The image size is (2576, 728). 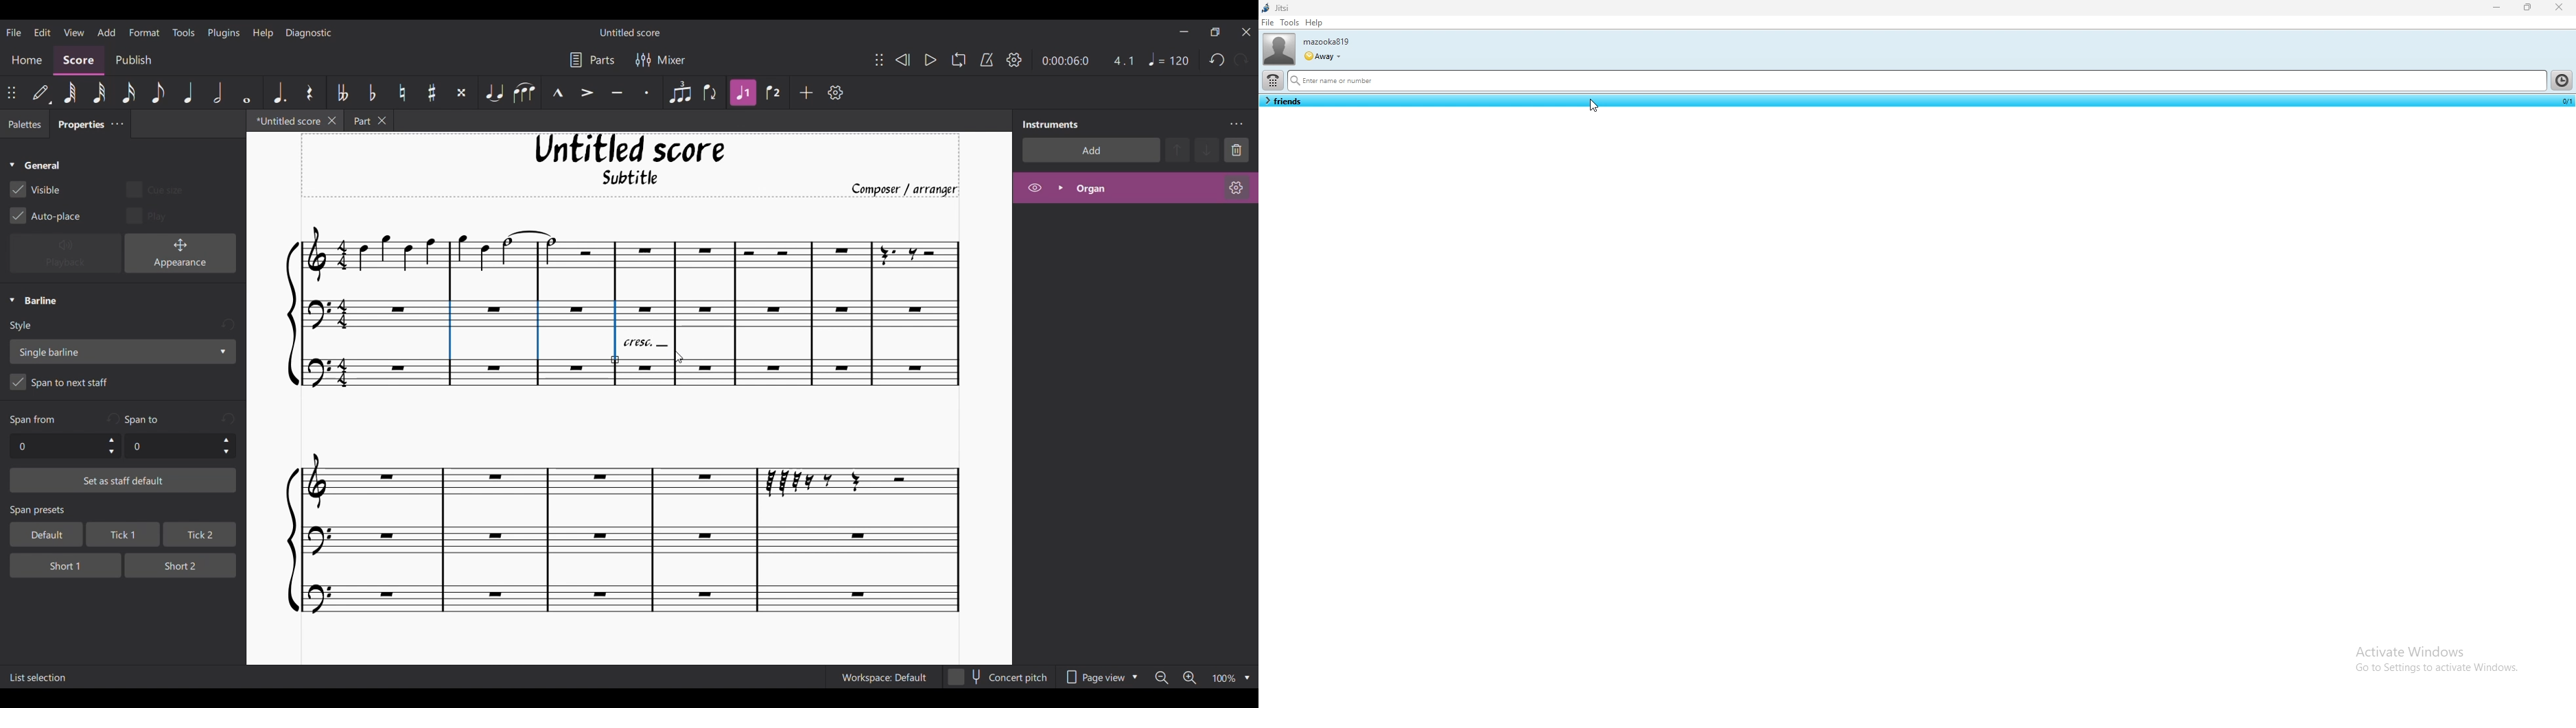 What do you see at coordinates (39, 678) in the screenshot?
I see `Description of current selection` at bounding box center [39, 678].